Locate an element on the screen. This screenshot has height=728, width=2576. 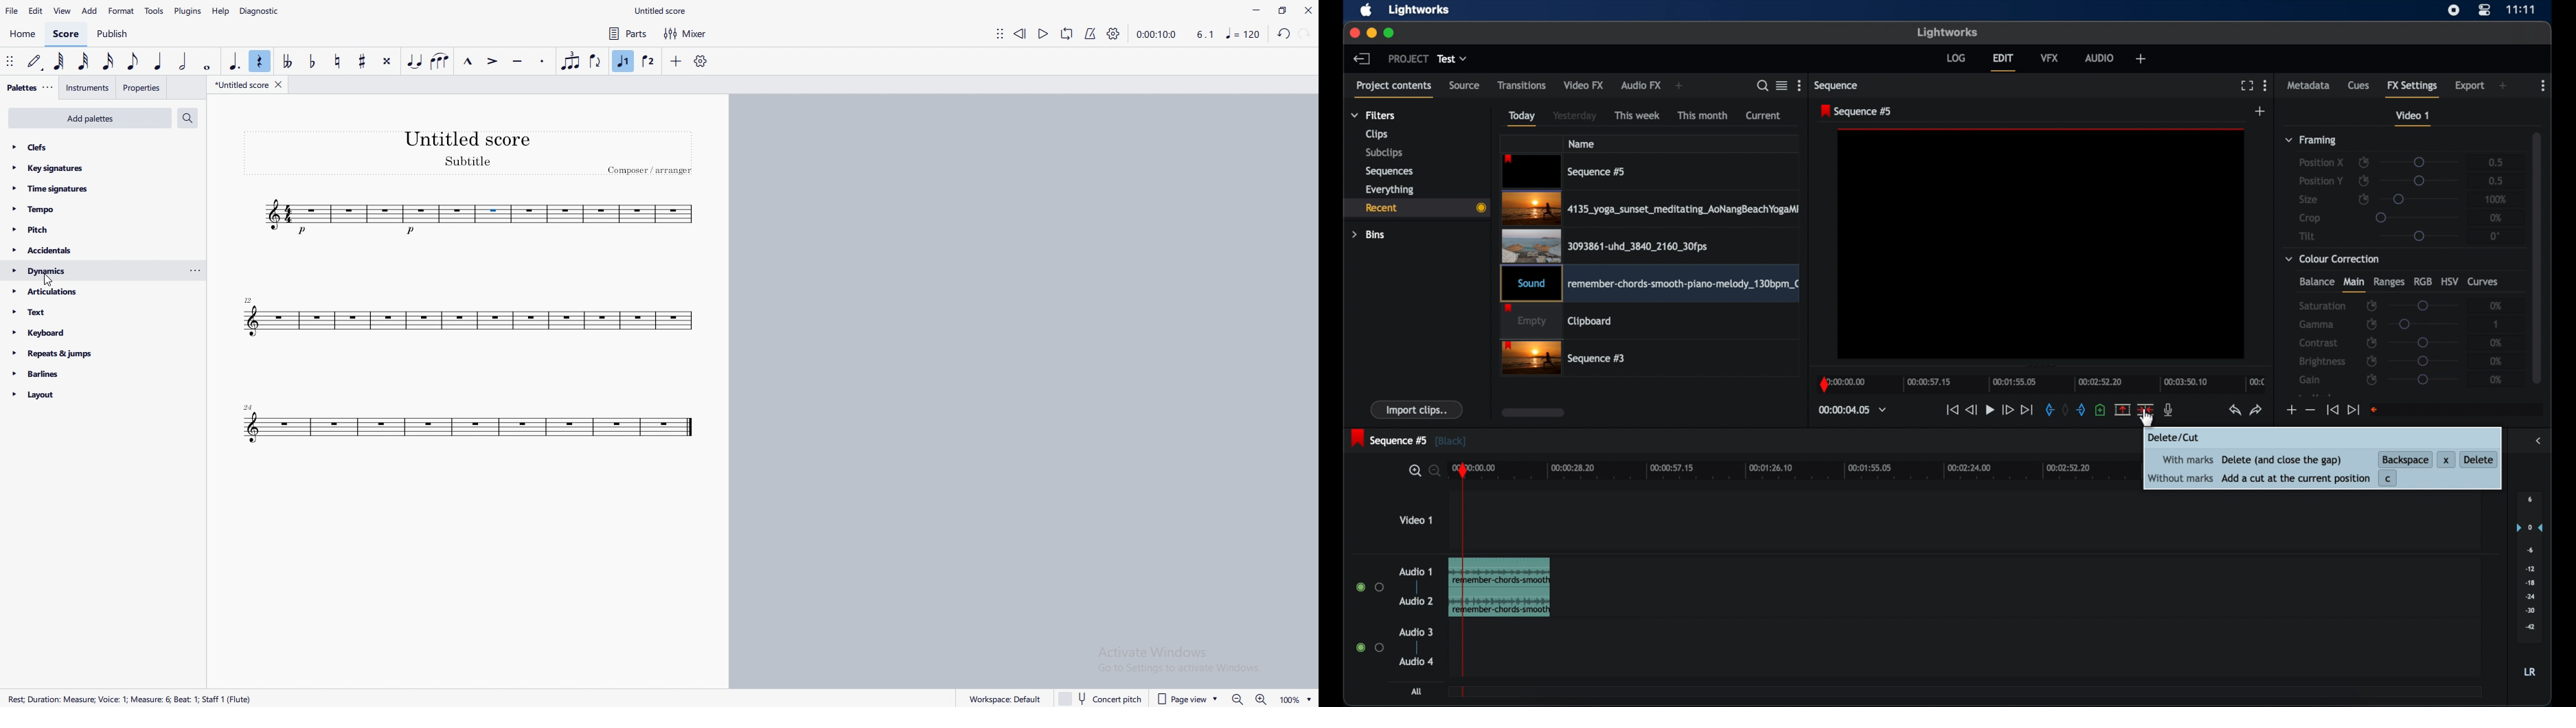
gain is located at coordinates (2311, 380).